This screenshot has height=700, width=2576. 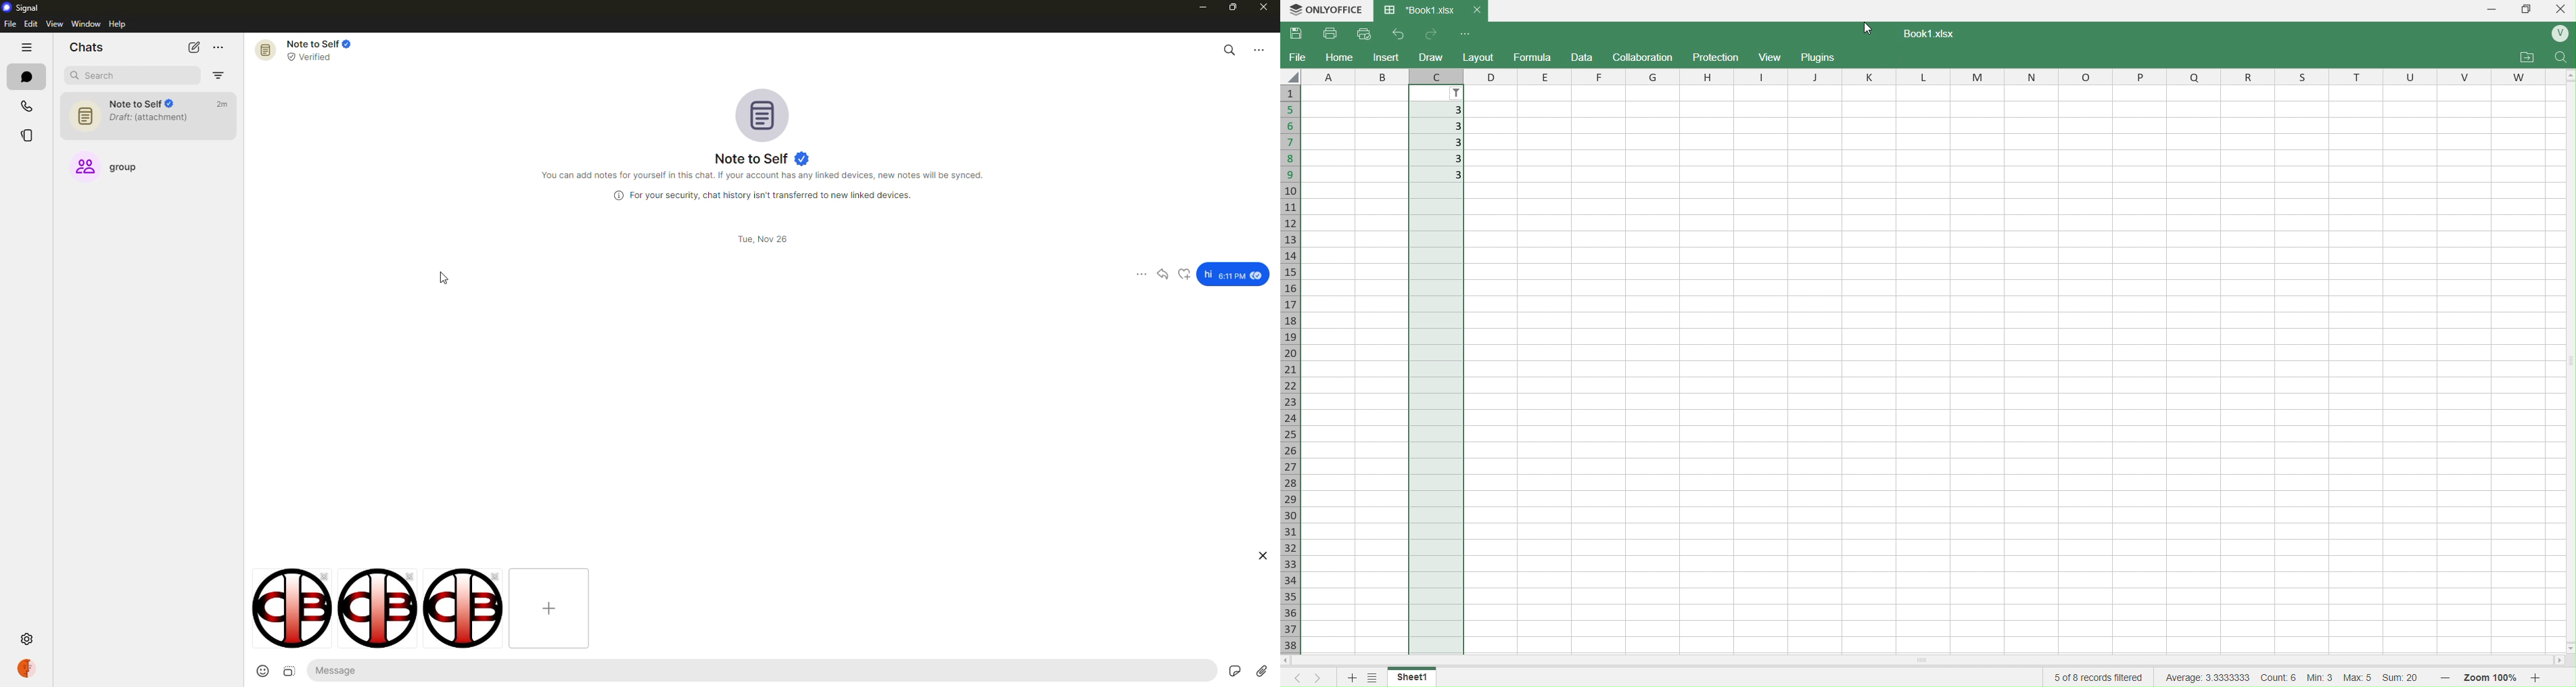 What do you see at coordinates (1817, 56) in the screenshot?
I see `Plugins` at bounding box center [1817, 56].